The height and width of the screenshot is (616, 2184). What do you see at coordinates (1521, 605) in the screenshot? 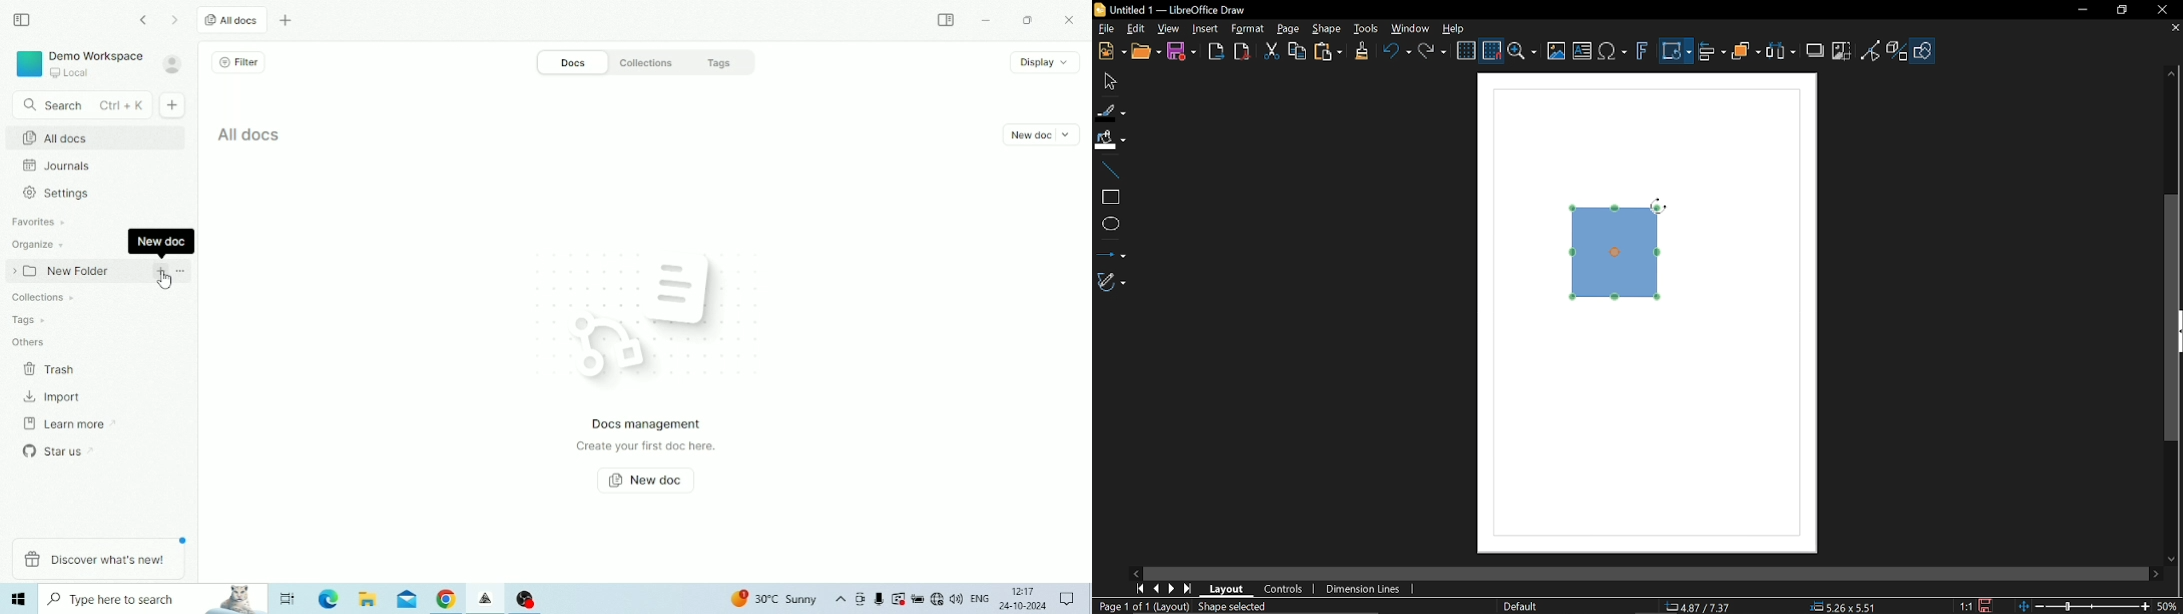
I see `Slide master name` at bounding box center [1521, 605].